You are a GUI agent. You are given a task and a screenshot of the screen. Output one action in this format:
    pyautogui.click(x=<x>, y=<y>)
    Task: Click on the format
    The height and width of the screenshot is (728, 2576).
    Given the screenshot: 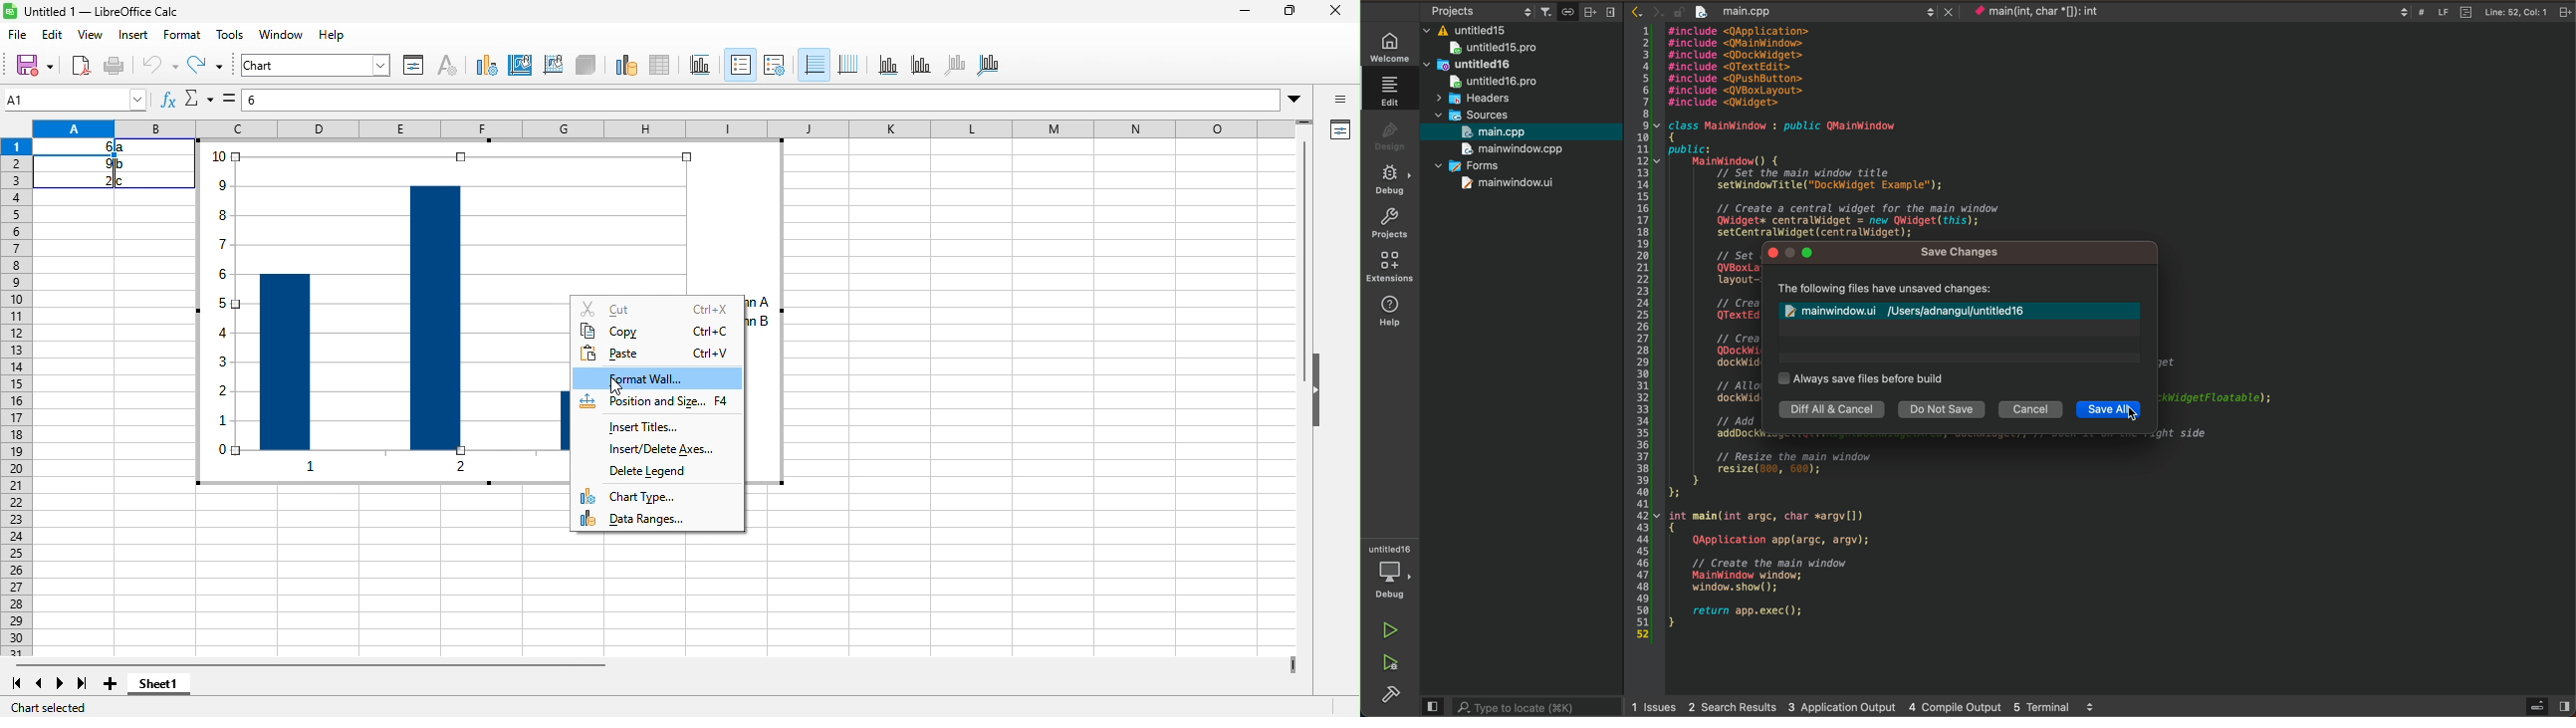 What is the action you would take?
    pyautogui.click(x=185, y=34)
    